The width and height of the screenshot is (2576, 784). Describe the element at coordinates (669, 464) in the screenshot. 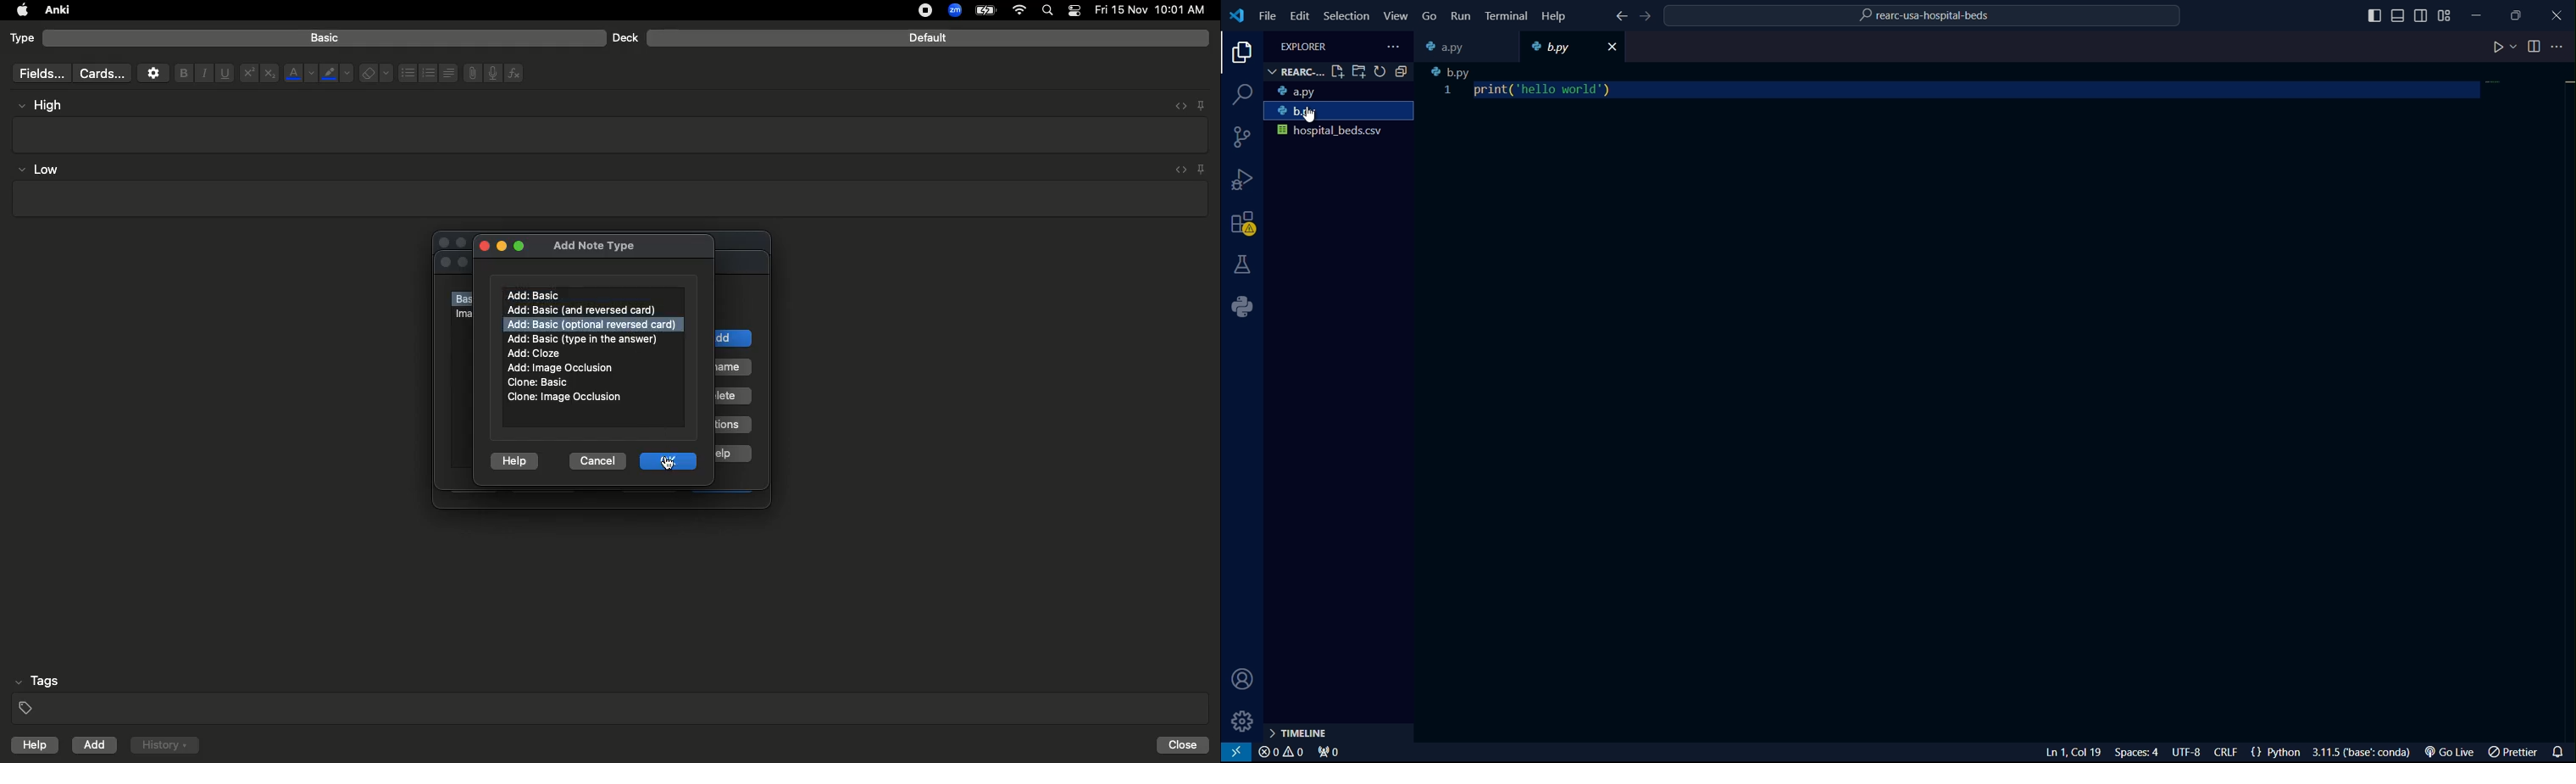

I see `cursor` at that location.